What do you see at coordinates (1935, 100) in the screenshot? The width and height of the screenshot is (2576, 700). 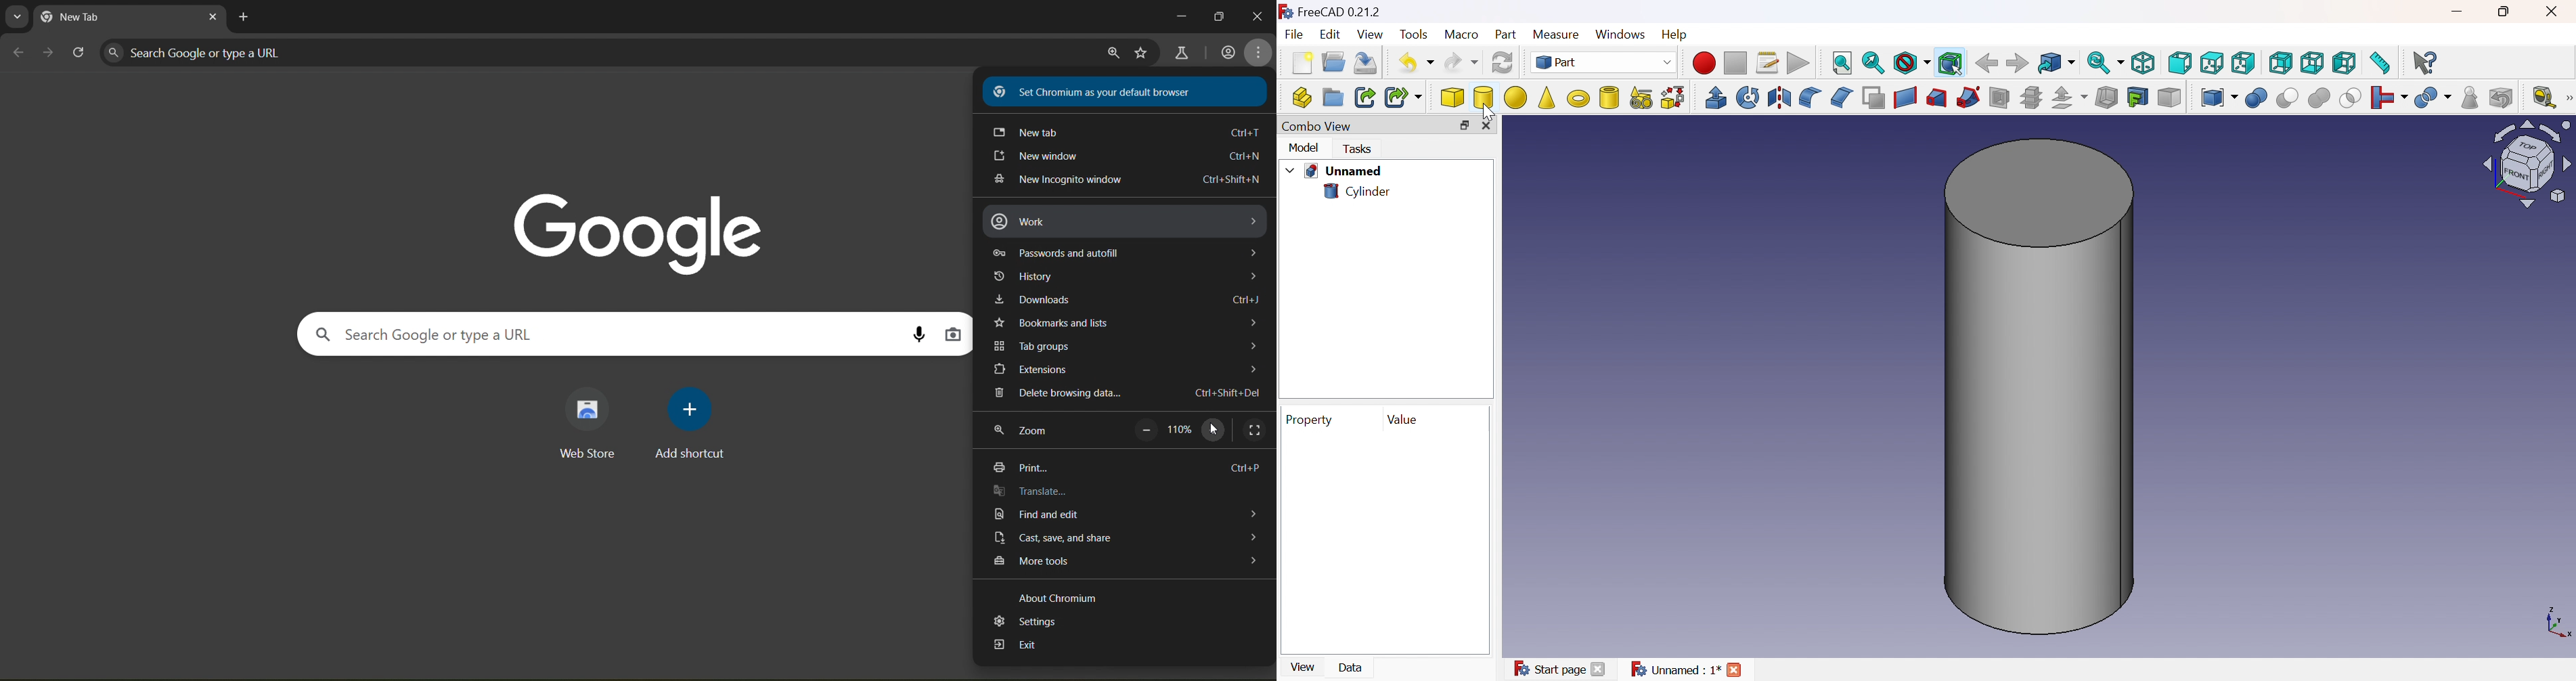 I see `Loft` at bounding box center [1935, 100].